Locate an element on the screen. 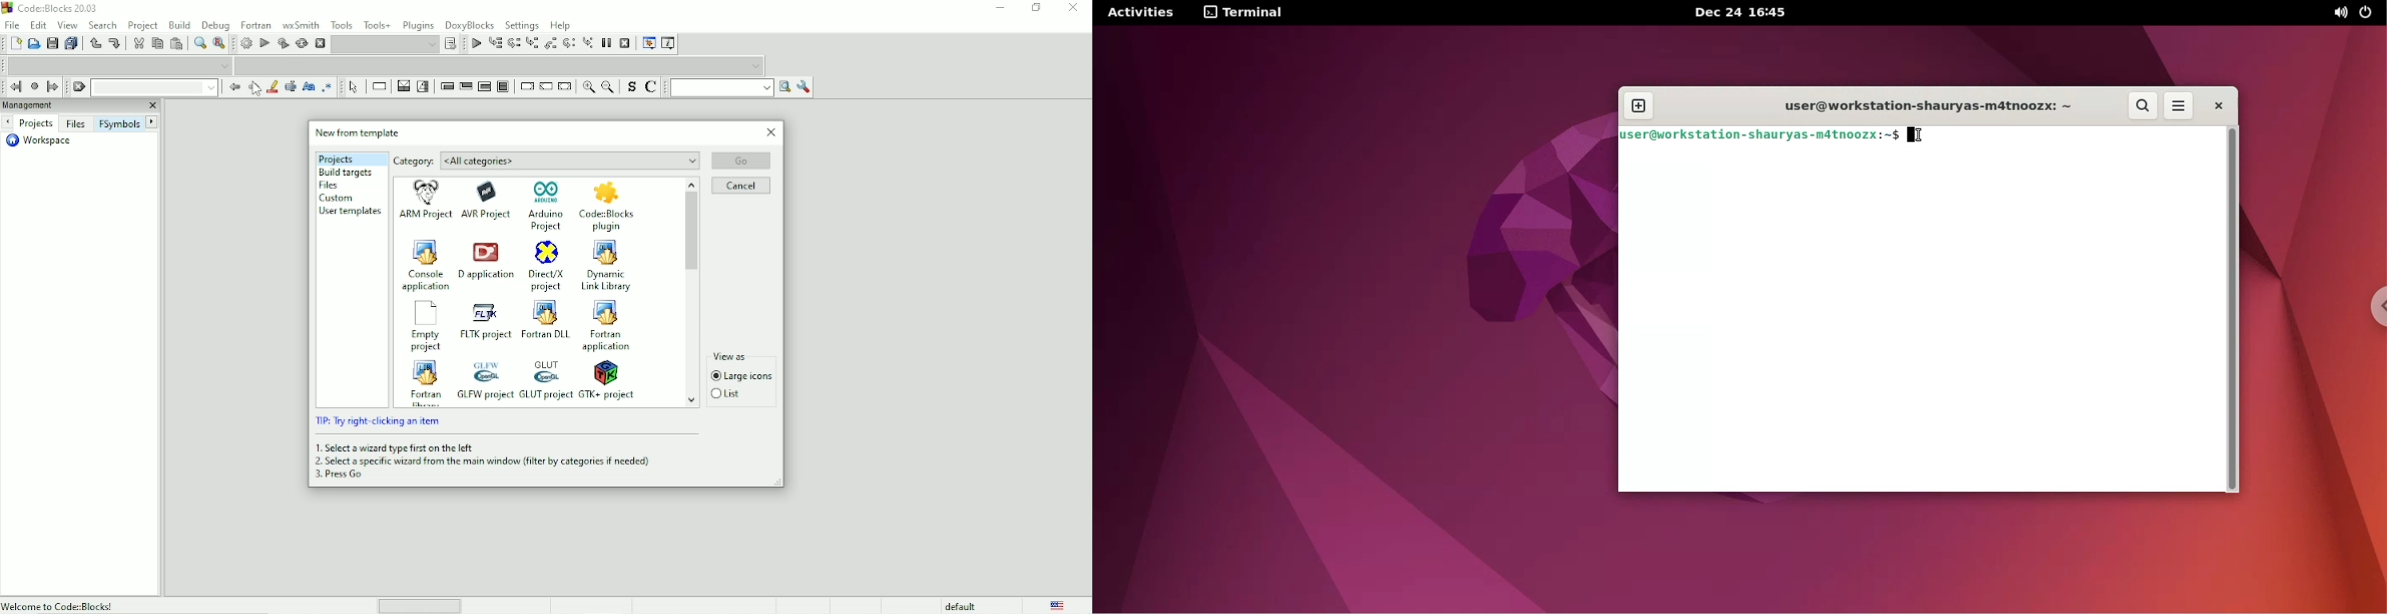  Large cons is located at coordinates (742, 377).